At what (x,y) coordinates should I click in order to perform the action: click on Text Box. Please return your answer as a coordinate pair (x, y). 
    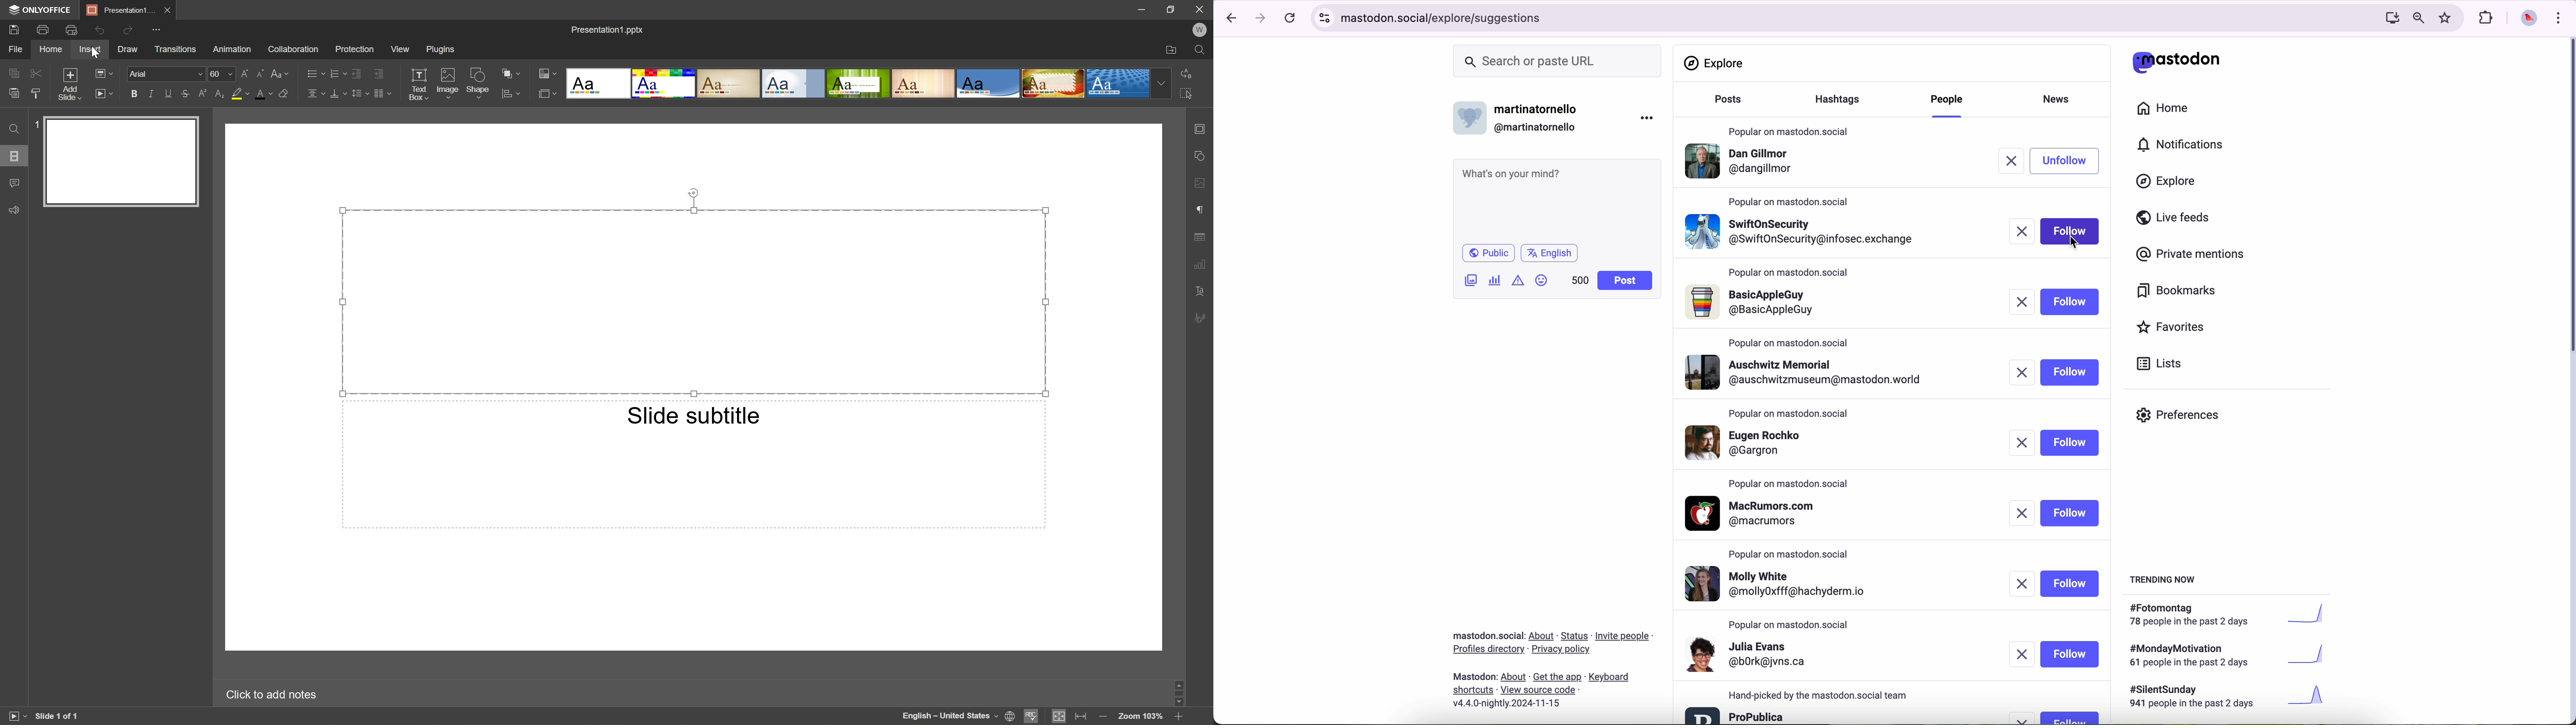
    Looking at the image, I should click on (693, 301).